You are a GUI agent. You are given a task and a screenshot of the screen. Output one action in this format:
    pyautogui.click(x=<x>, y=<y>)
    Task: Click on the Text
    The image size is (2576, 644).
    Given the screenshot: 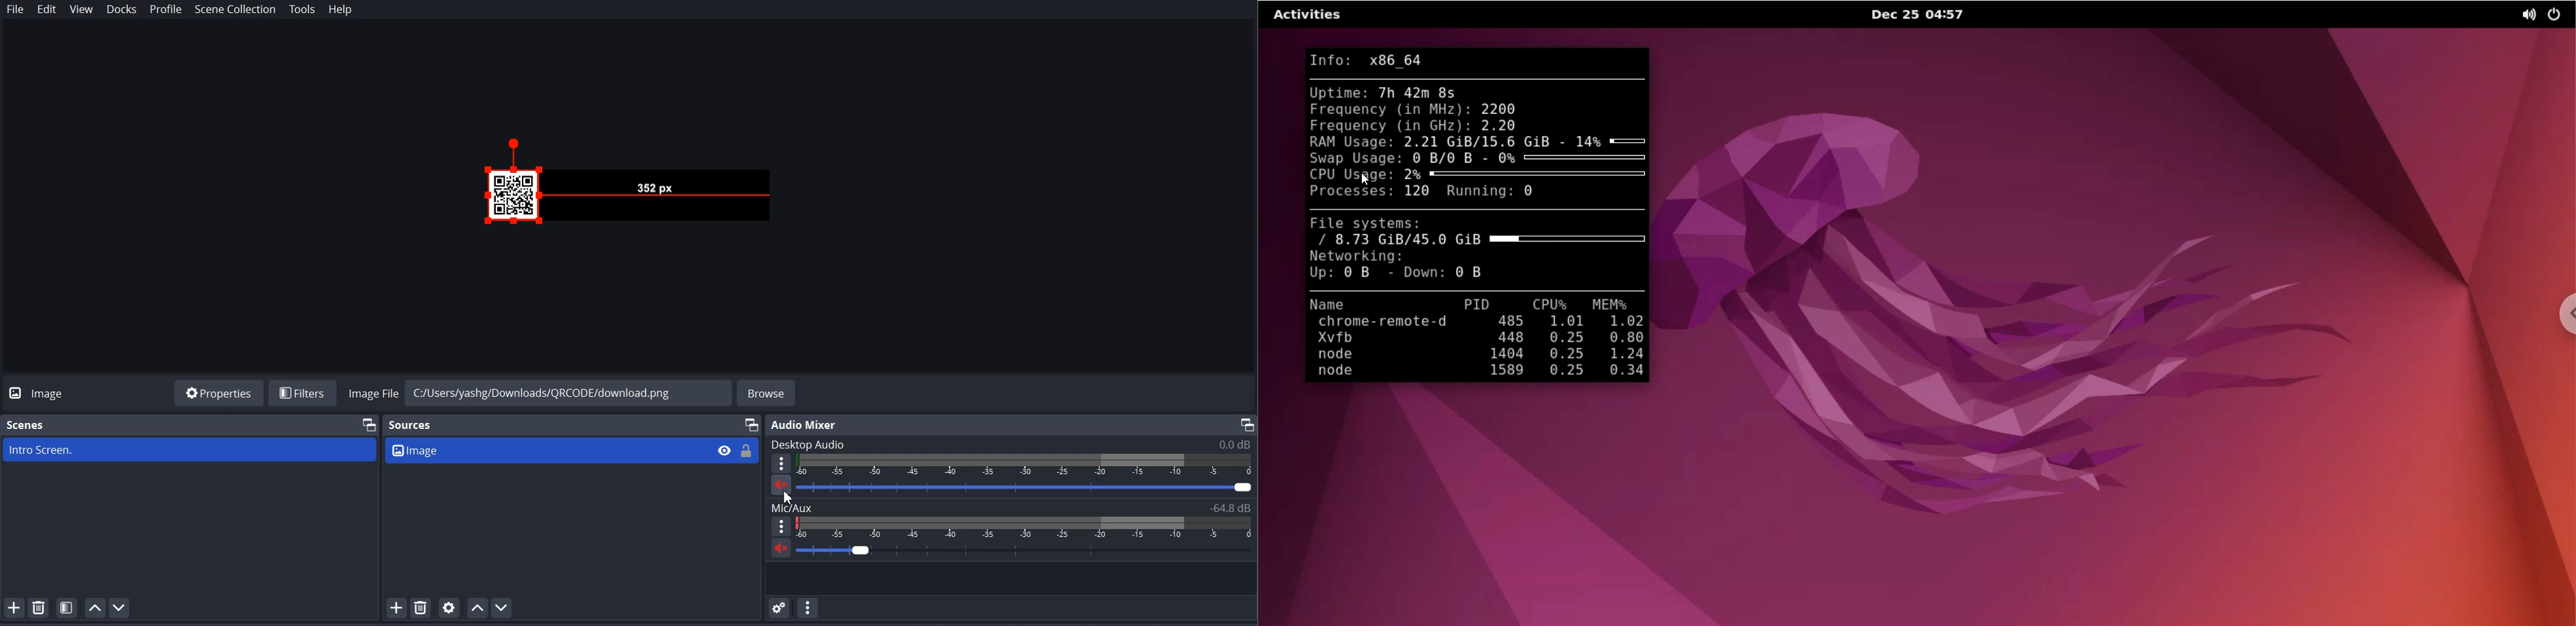 What is the action you would take?
    pyautogui.click(x=1012, y=507)
    